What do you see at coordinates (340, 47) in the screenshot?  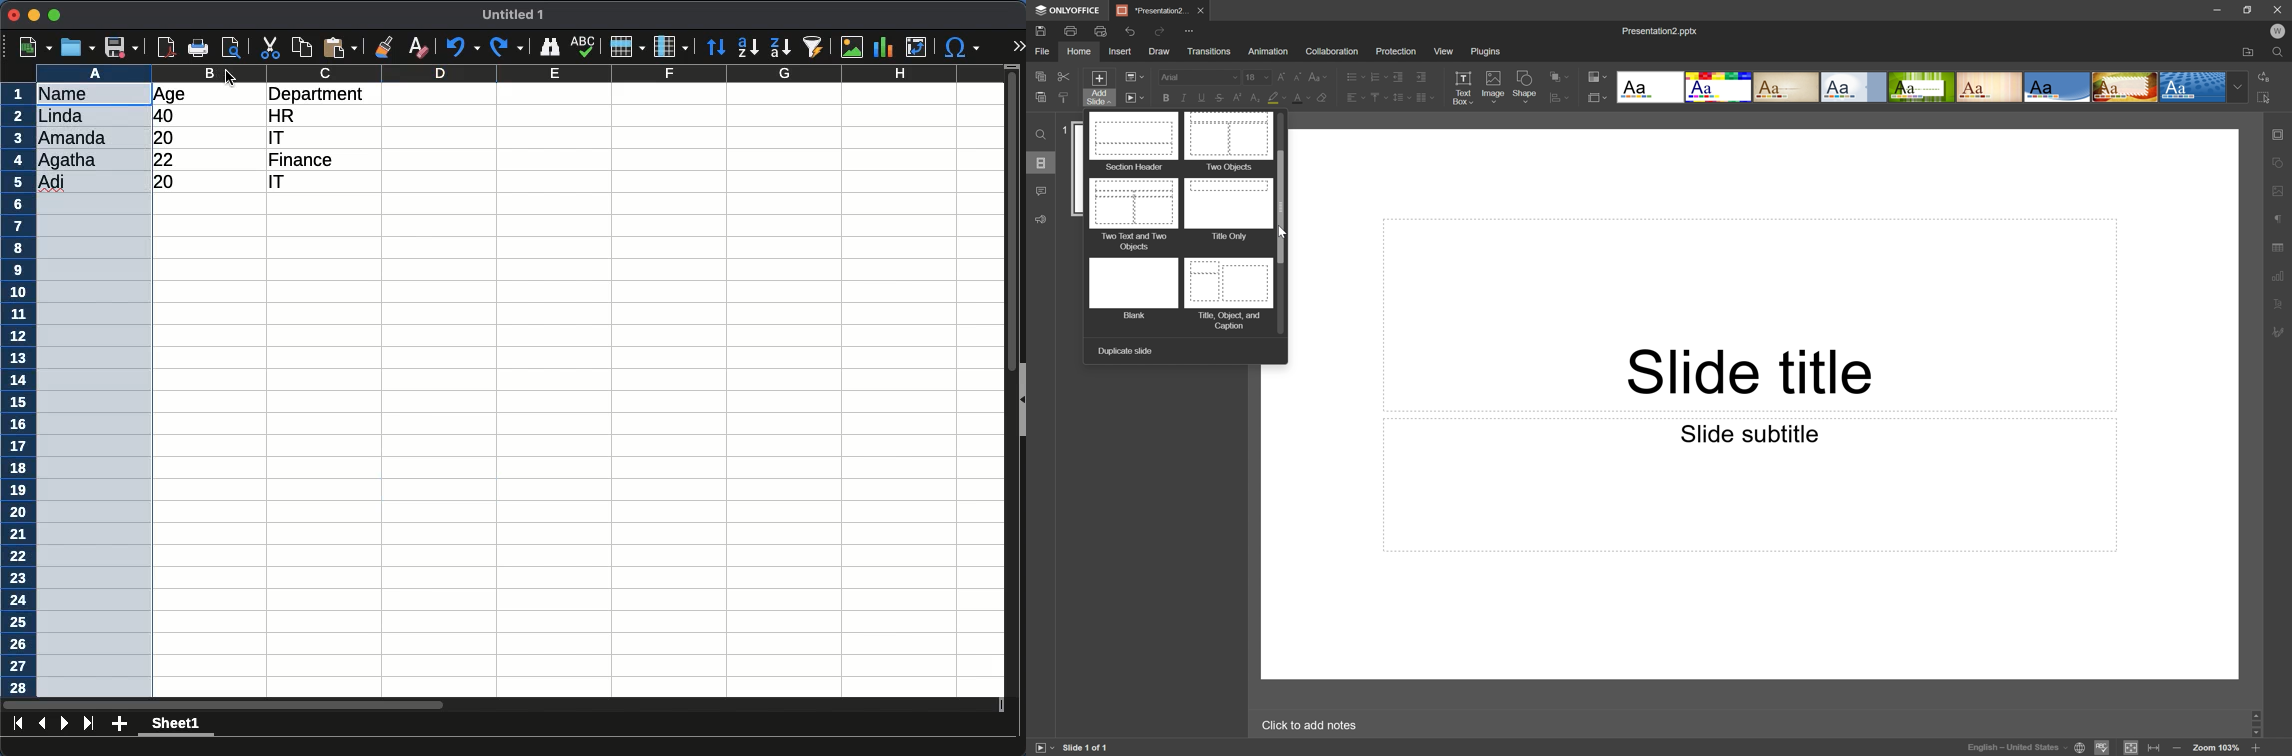 I see `paste` at bounding box center [340, 47].